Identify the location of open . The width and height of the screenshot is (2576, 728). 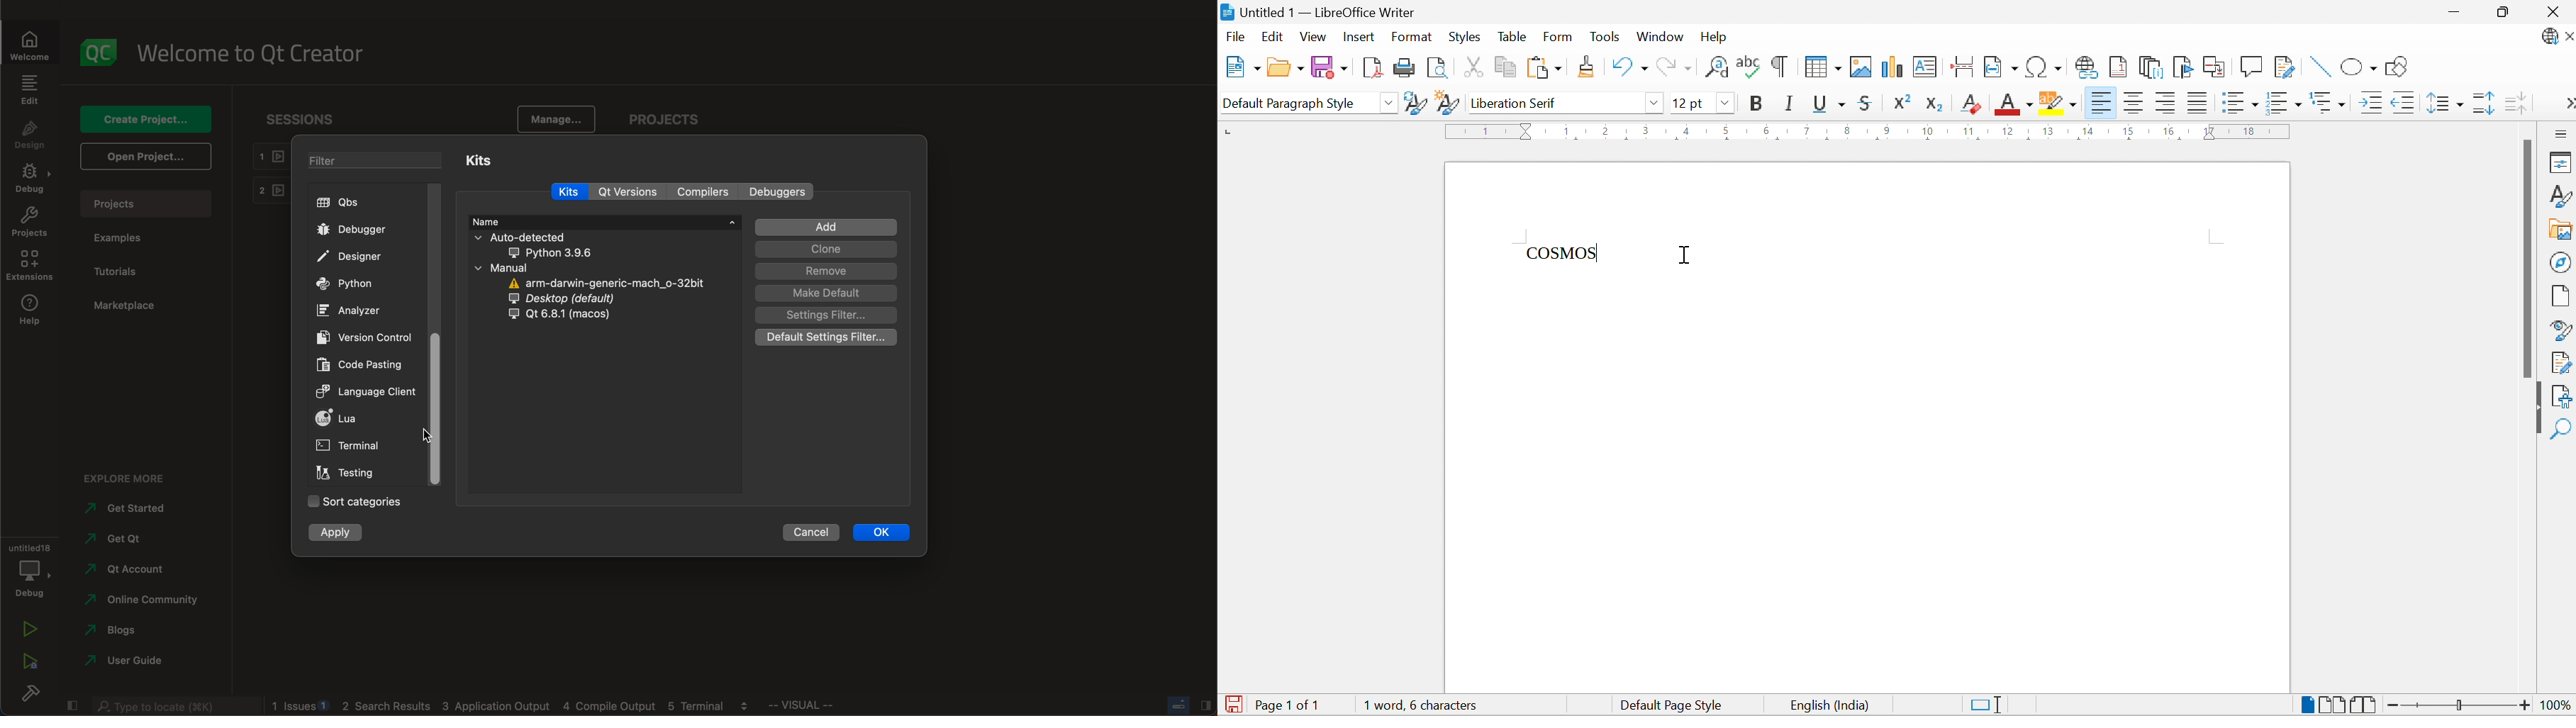
(143, 156).